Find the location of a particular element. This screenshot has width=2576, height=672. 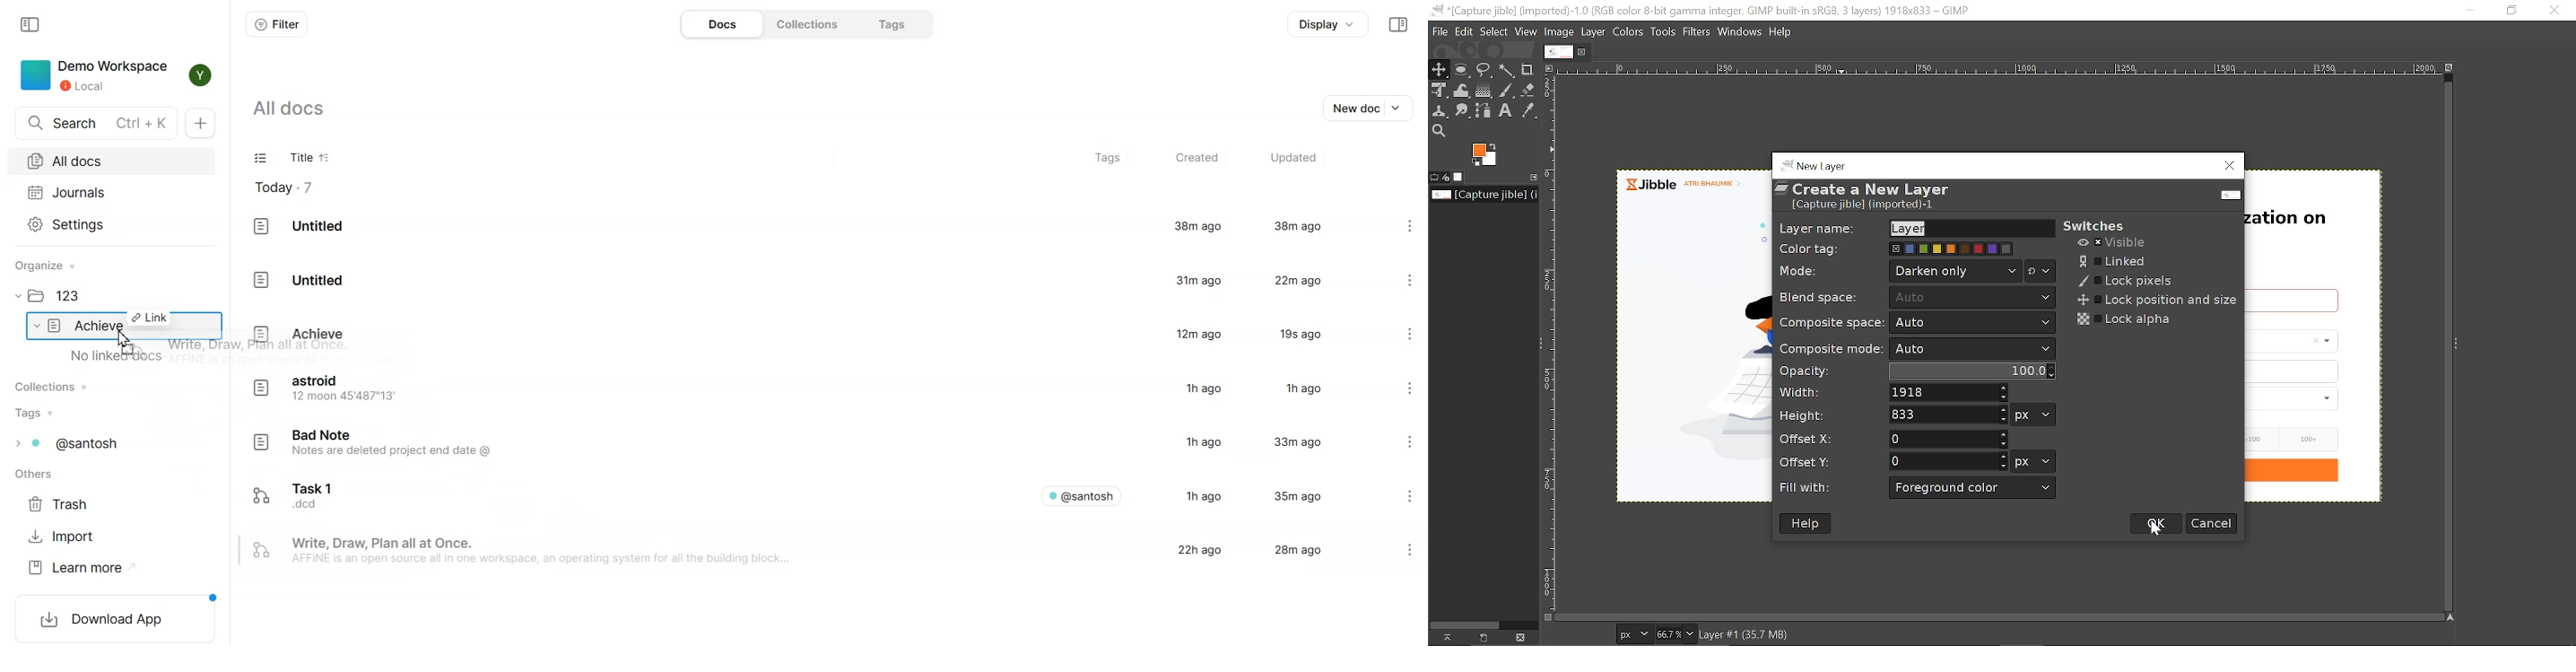

Doc File is located at coordinates (800, 227).